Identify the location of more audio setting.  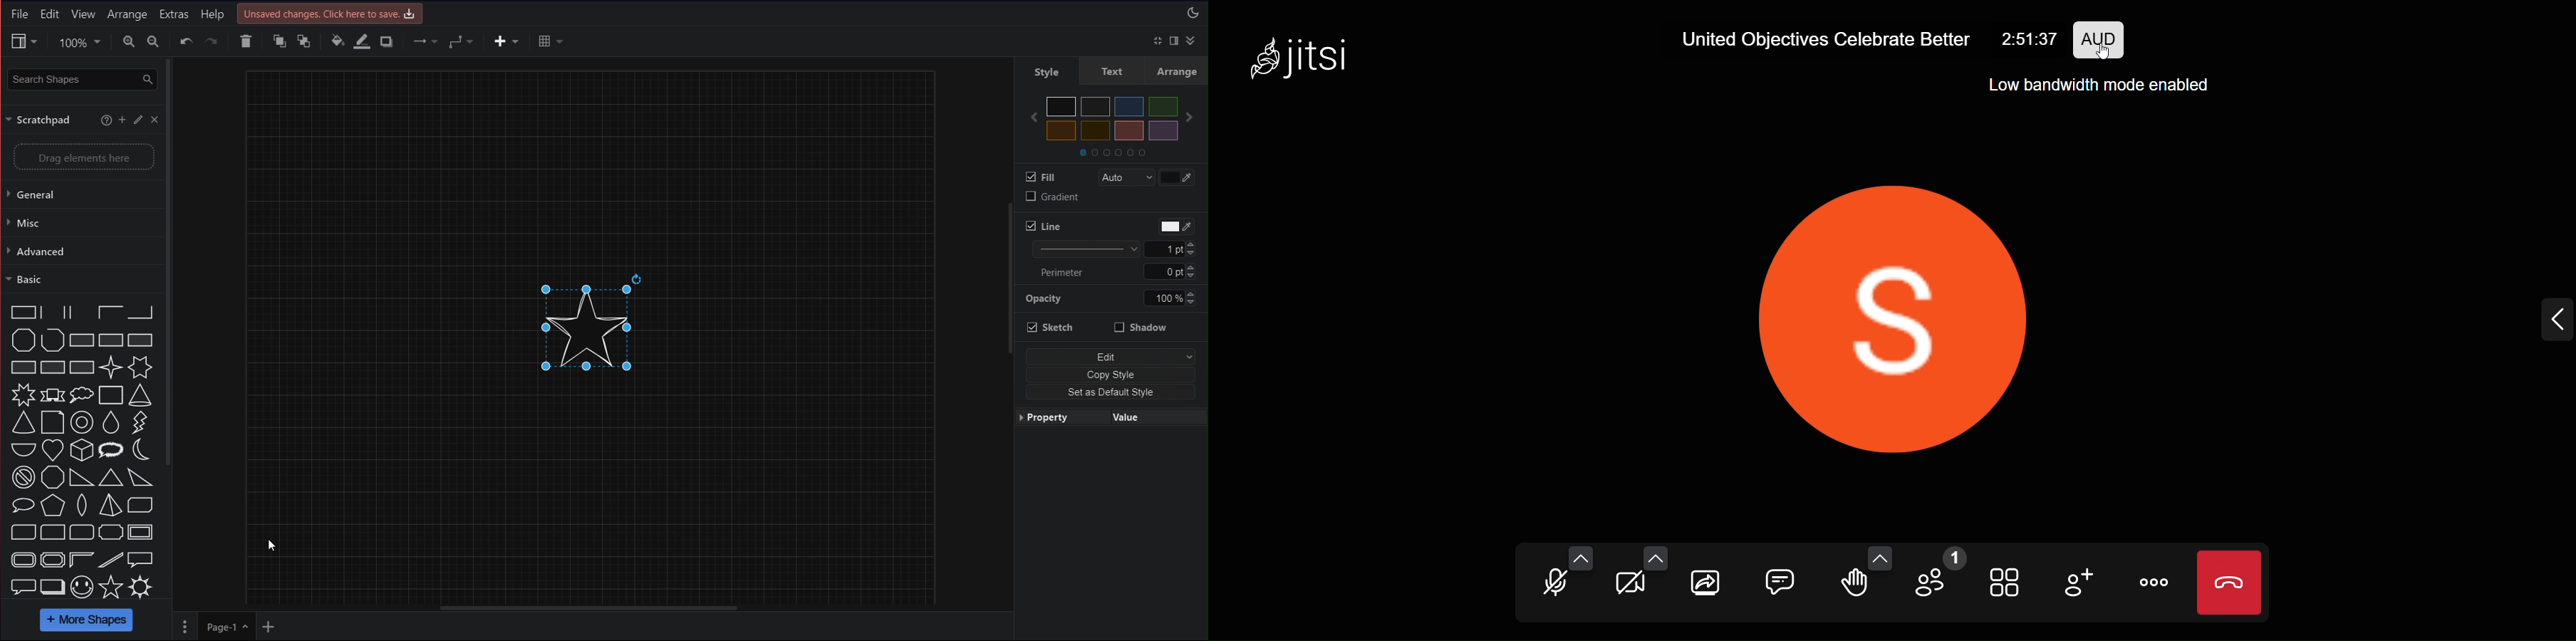
(1580, 558).